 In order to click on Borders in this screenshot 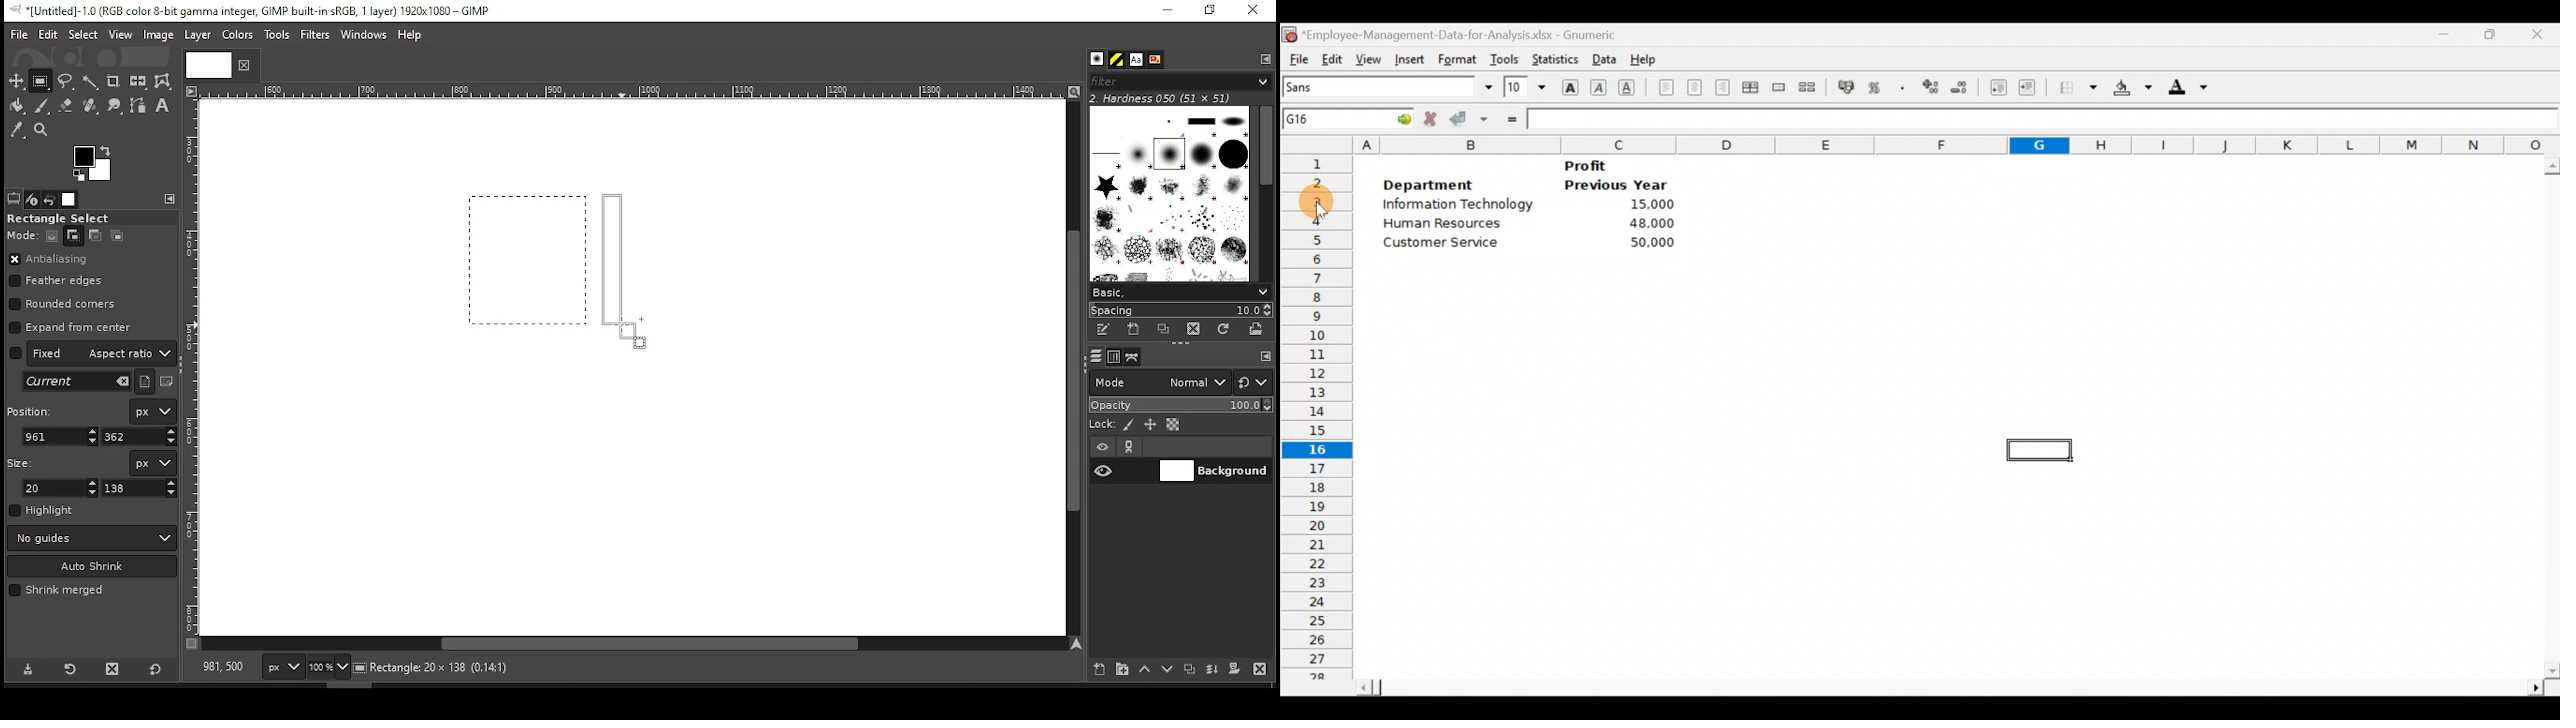, I will do `click(2079, 87)`.